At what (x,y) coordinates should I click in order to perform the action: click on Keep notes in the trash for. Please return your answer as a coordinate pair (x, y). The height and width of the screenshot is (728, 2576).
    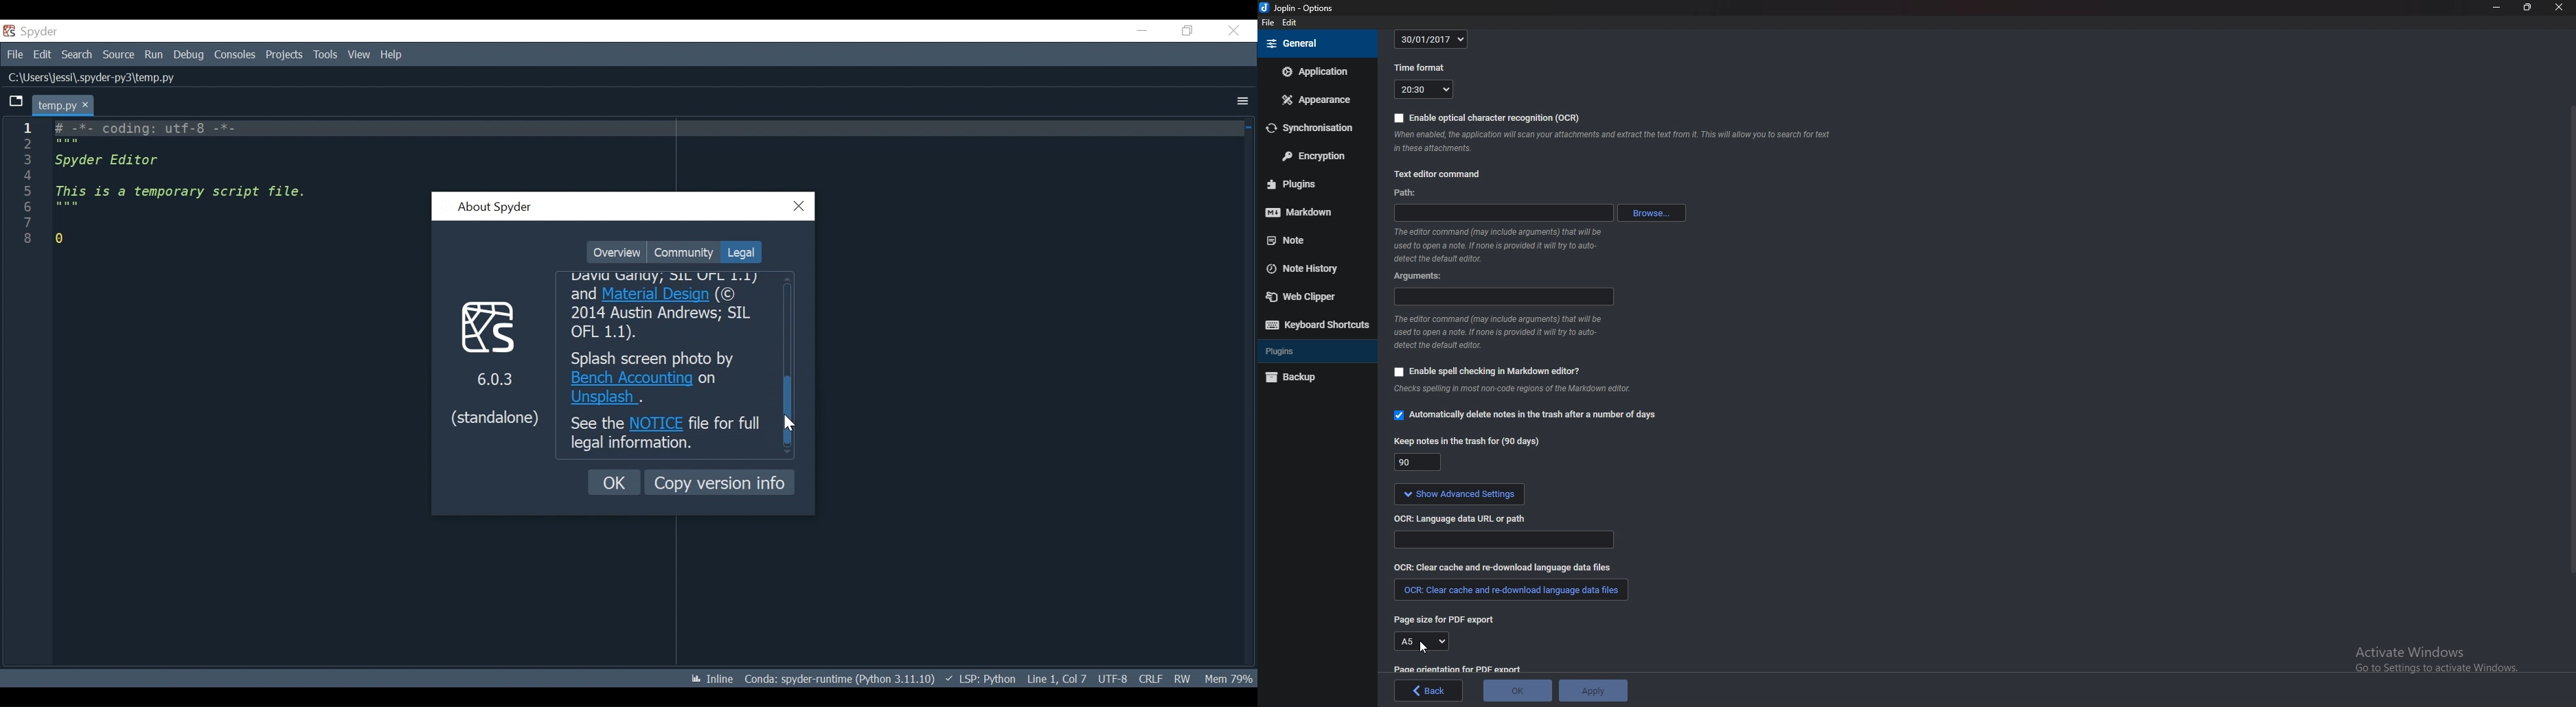
    Looking at the image, I should click on (1467, 443).